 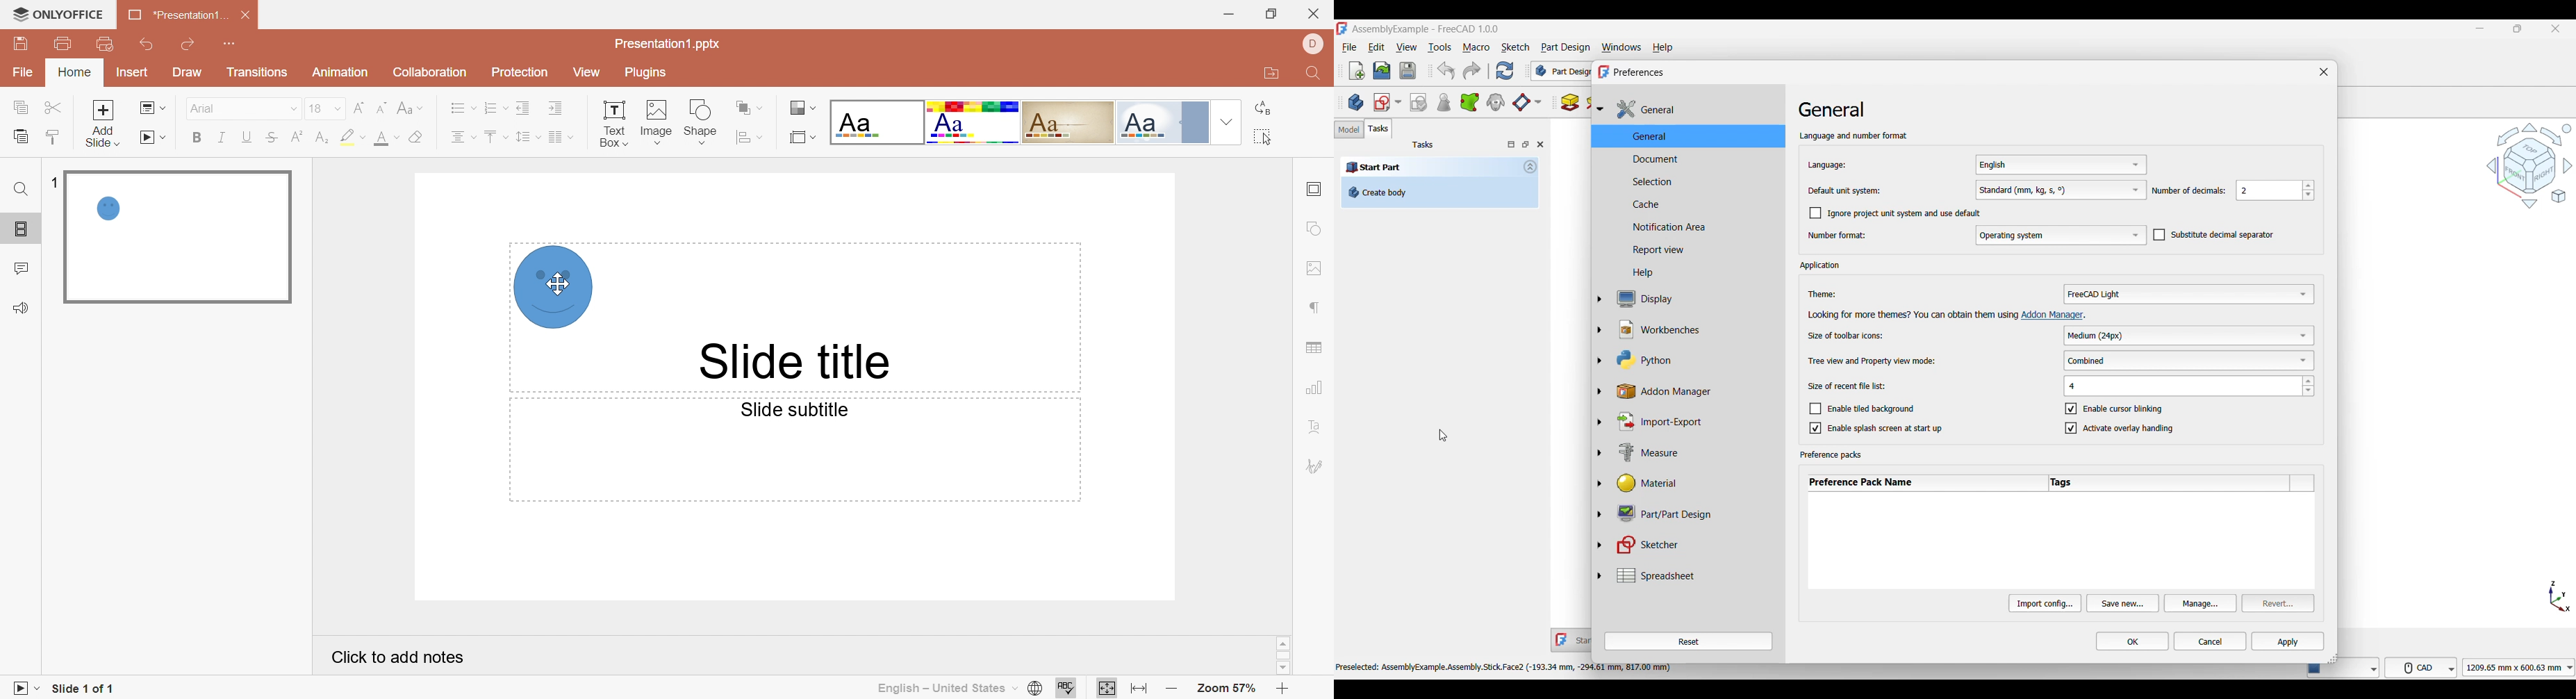 What do you see at coordinates (1505, 71) in the screenshot?
I see `Refresh ` at bounding box center [1505, 71].